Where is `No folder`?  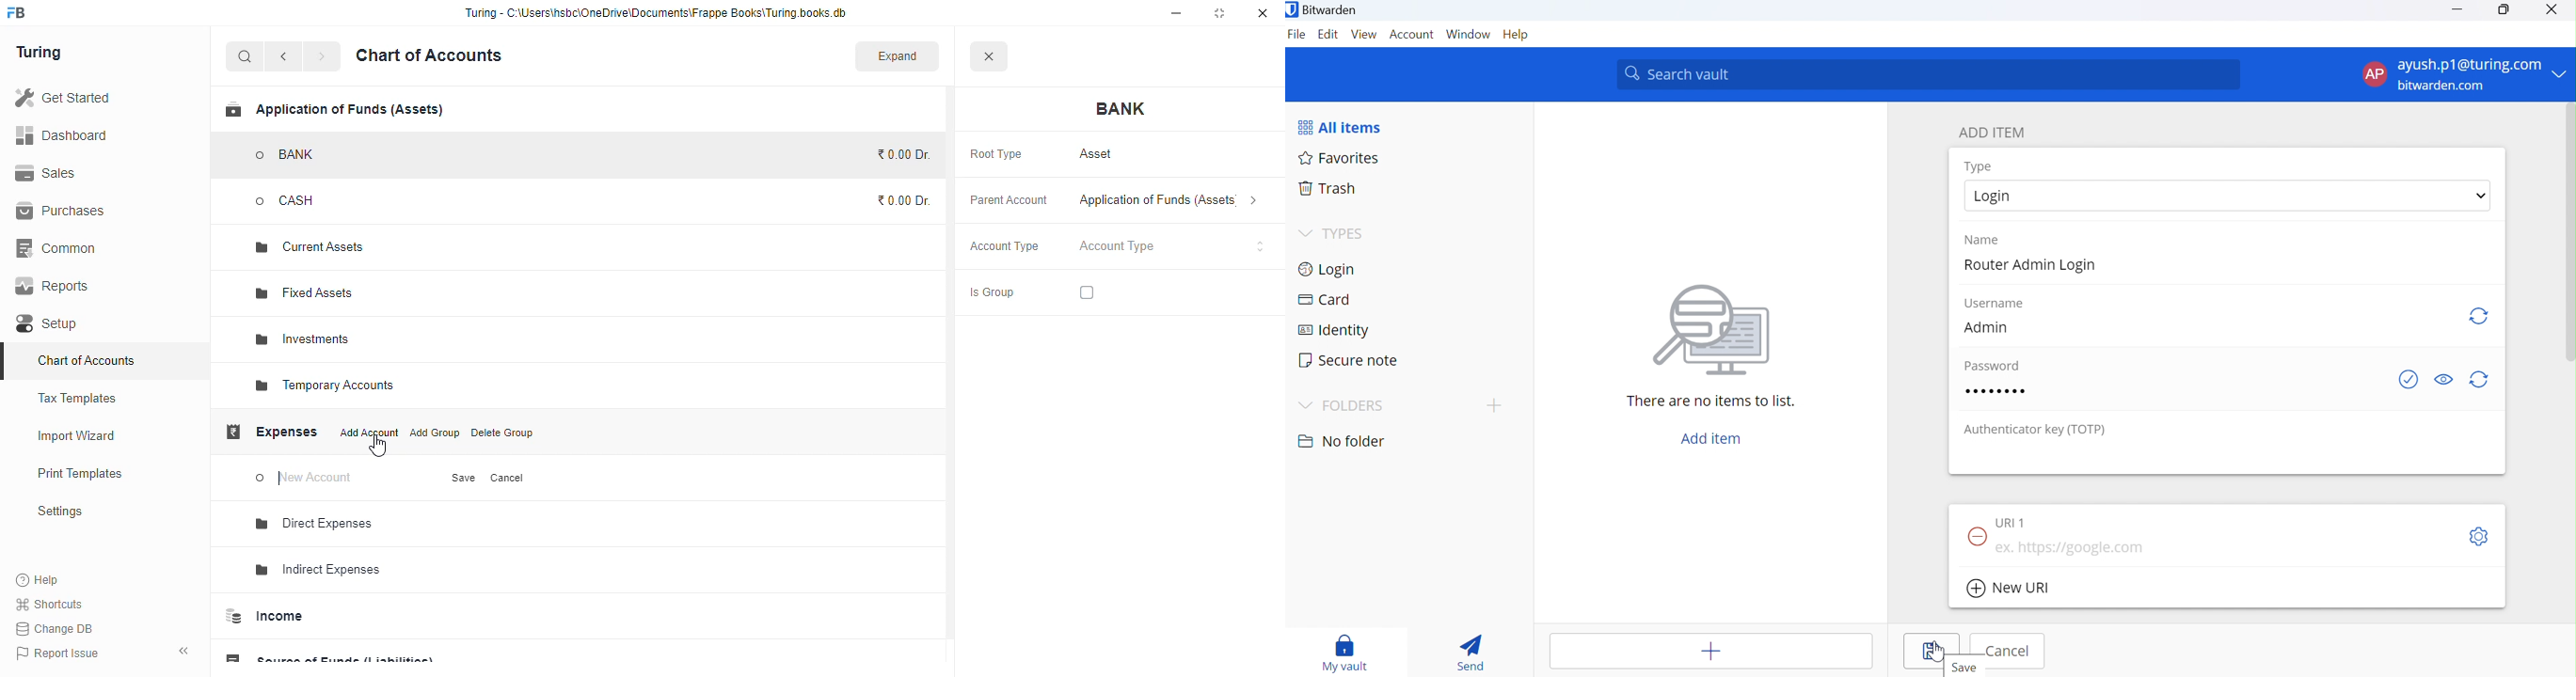
No folder is located at coordinates (1341, 438).